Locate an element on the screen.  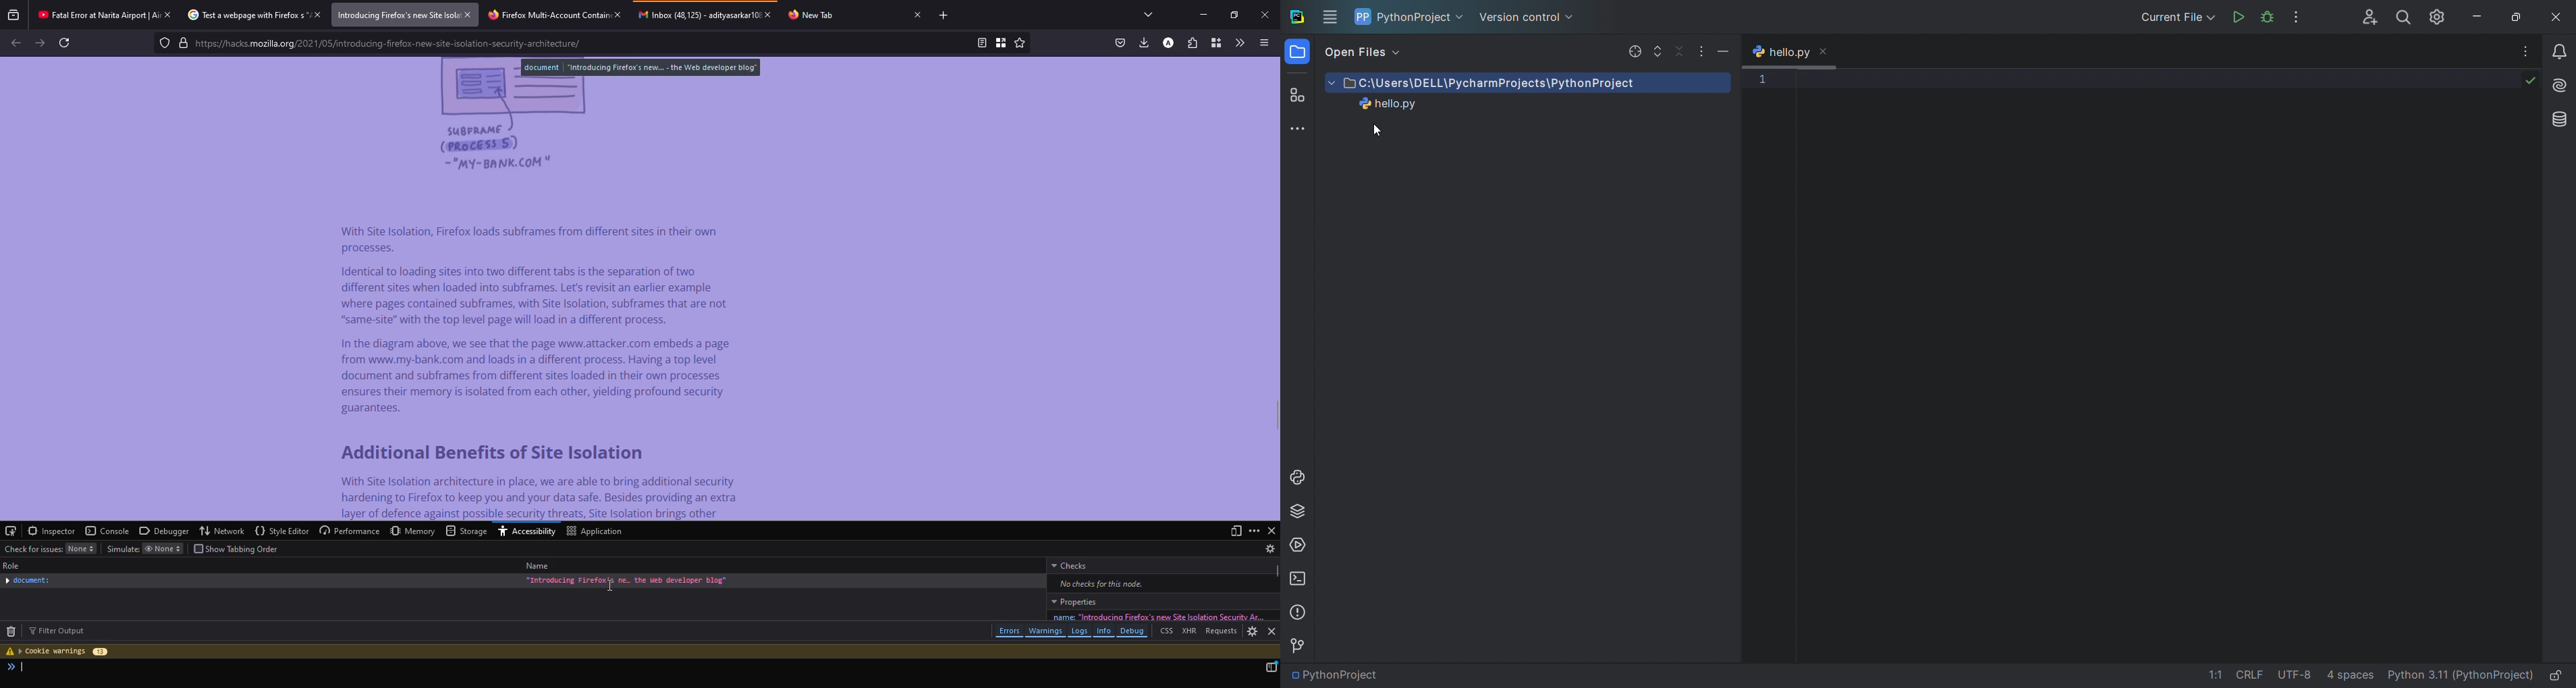
show tabbing order is located at coordinates (241, 549).